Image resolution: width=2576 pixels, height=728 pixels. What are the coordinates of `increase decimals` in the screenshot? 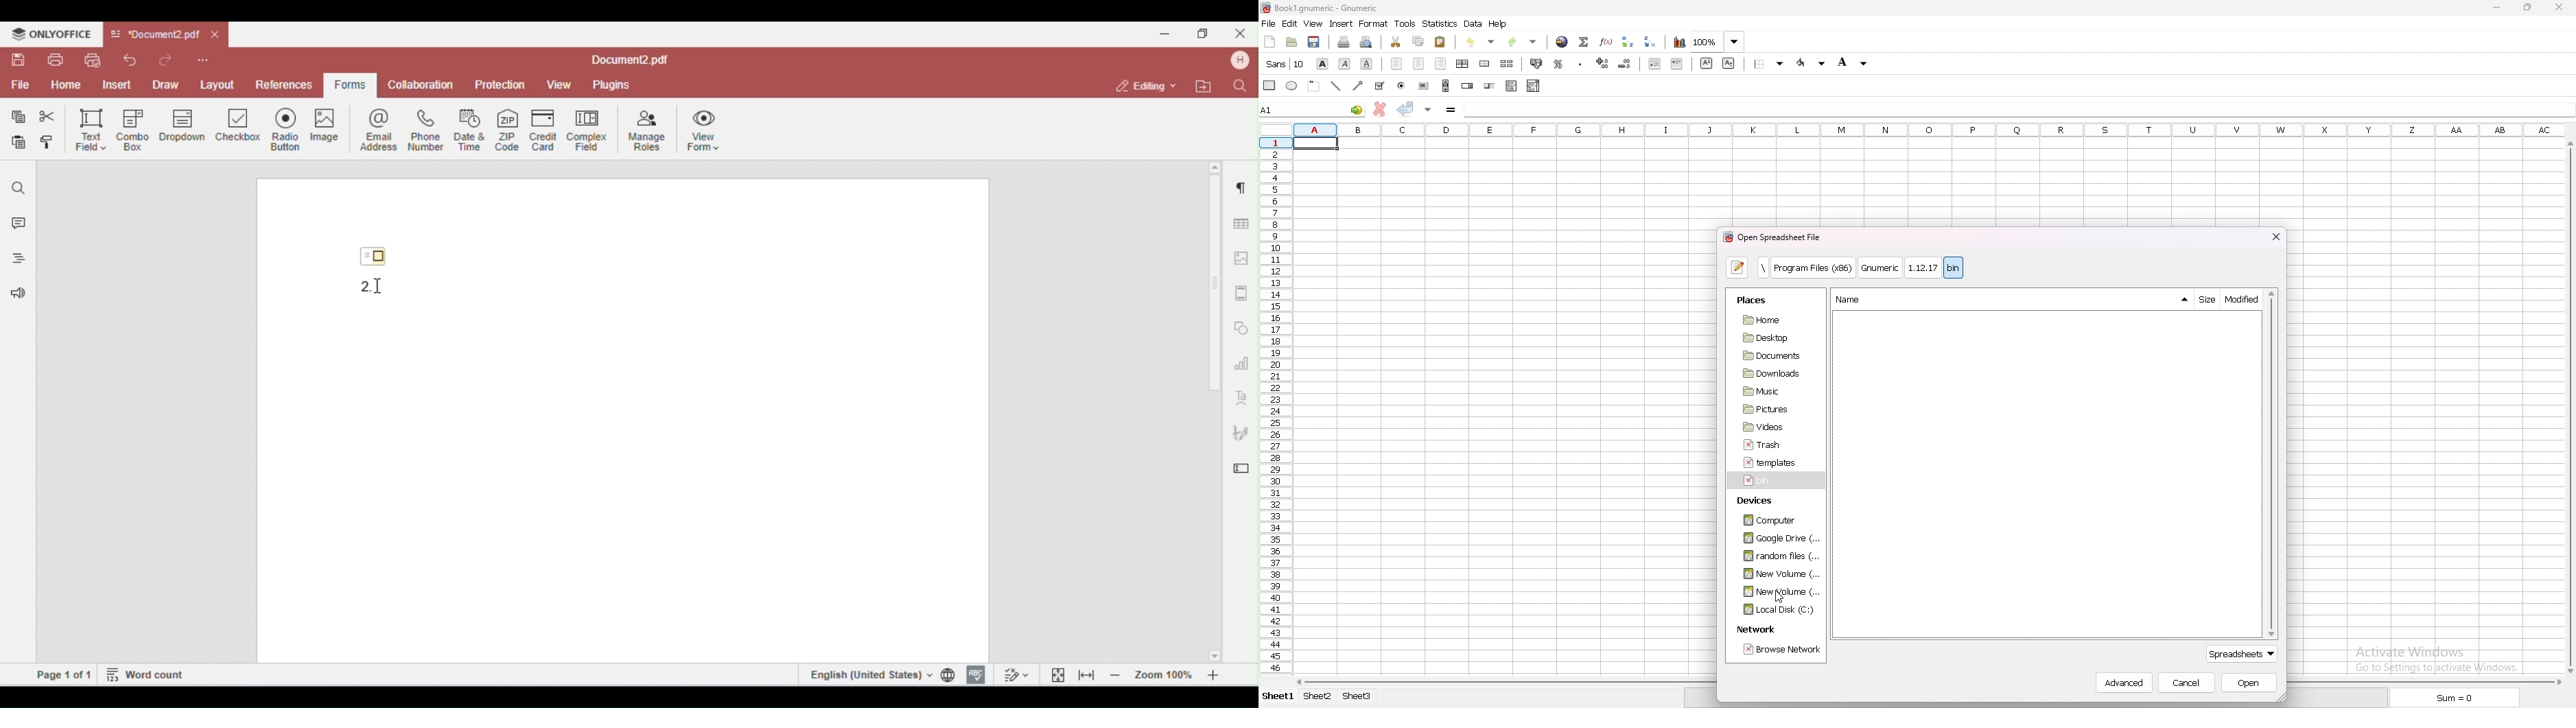 It's located at (1603, 63).